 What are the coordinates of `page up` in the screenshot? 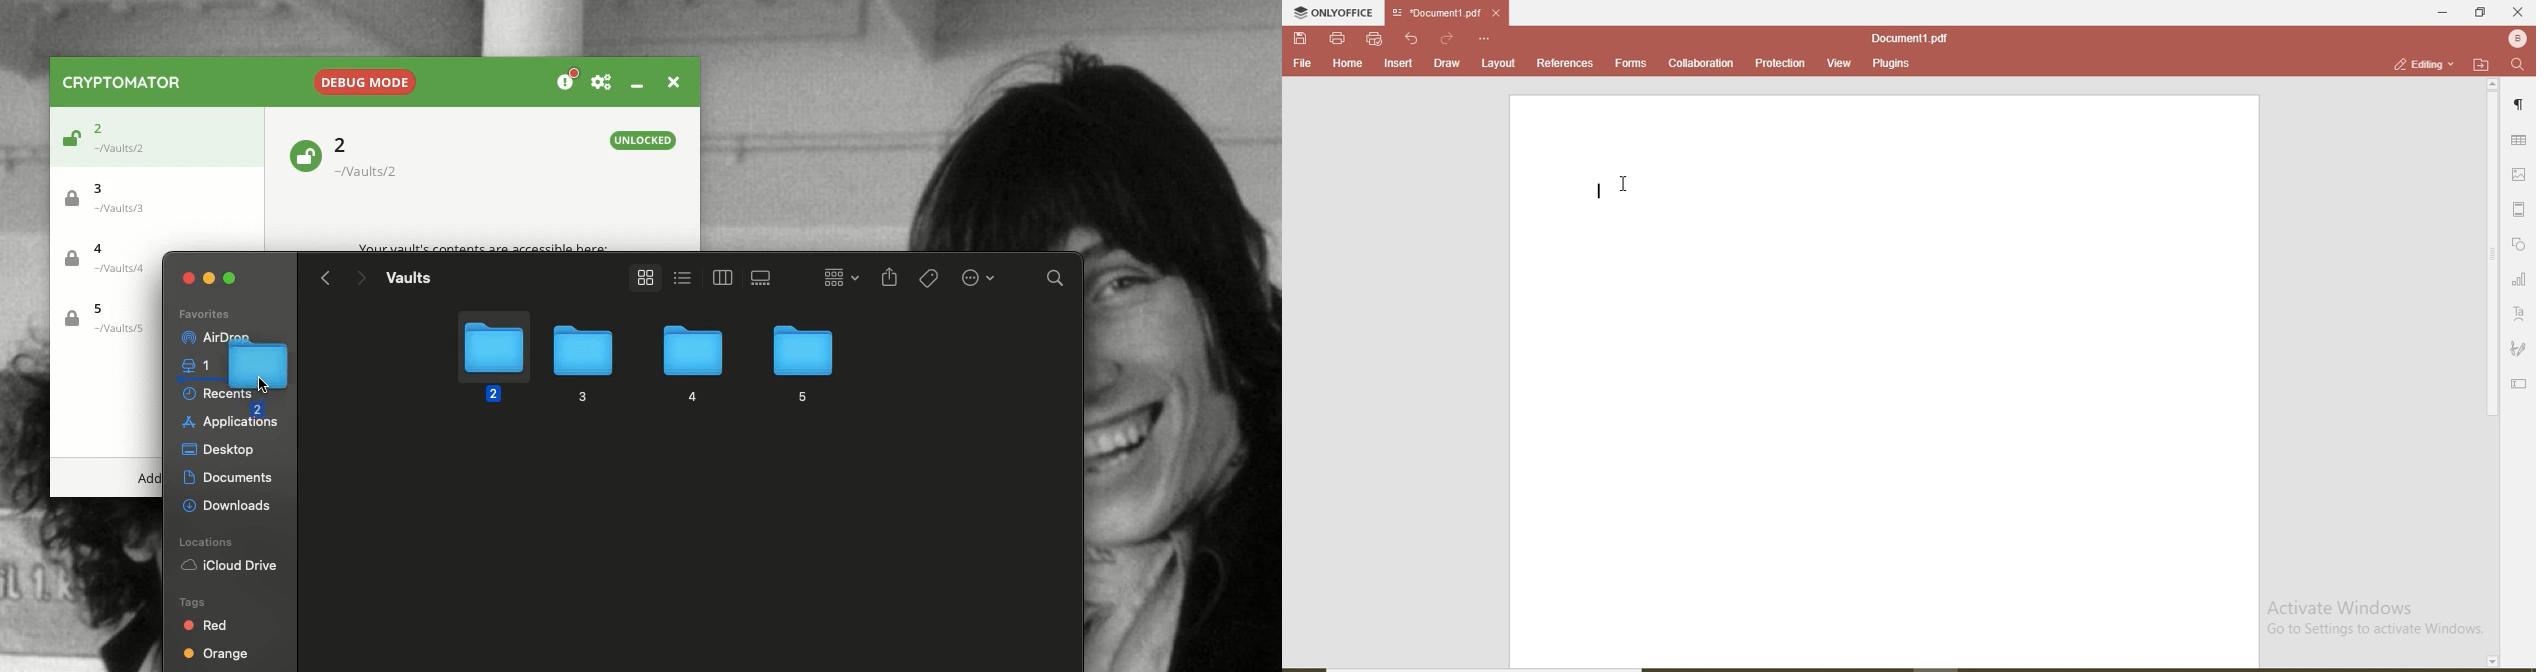 It's located at (2493, 84).